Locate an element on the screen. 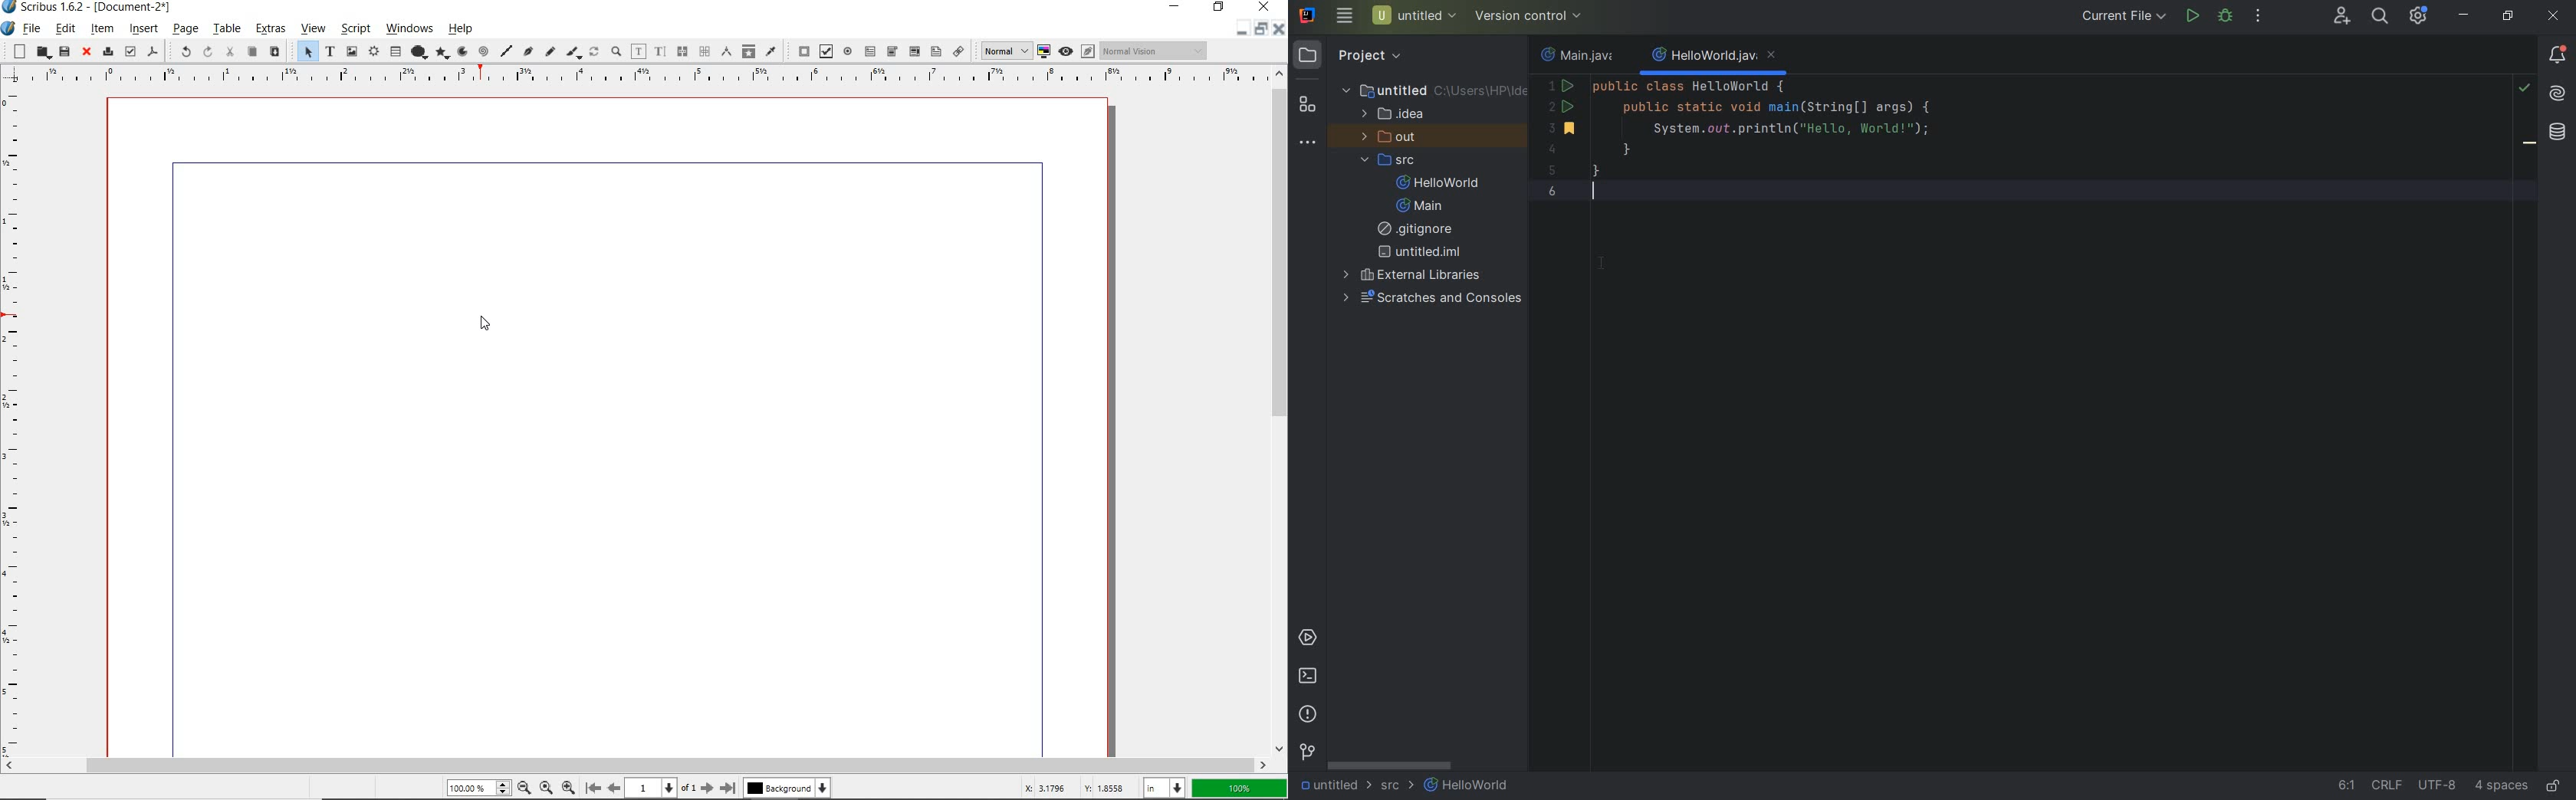 Image resolution: width=2576 pixels, height=812 pixels. help is located at coordinates (463, 31).